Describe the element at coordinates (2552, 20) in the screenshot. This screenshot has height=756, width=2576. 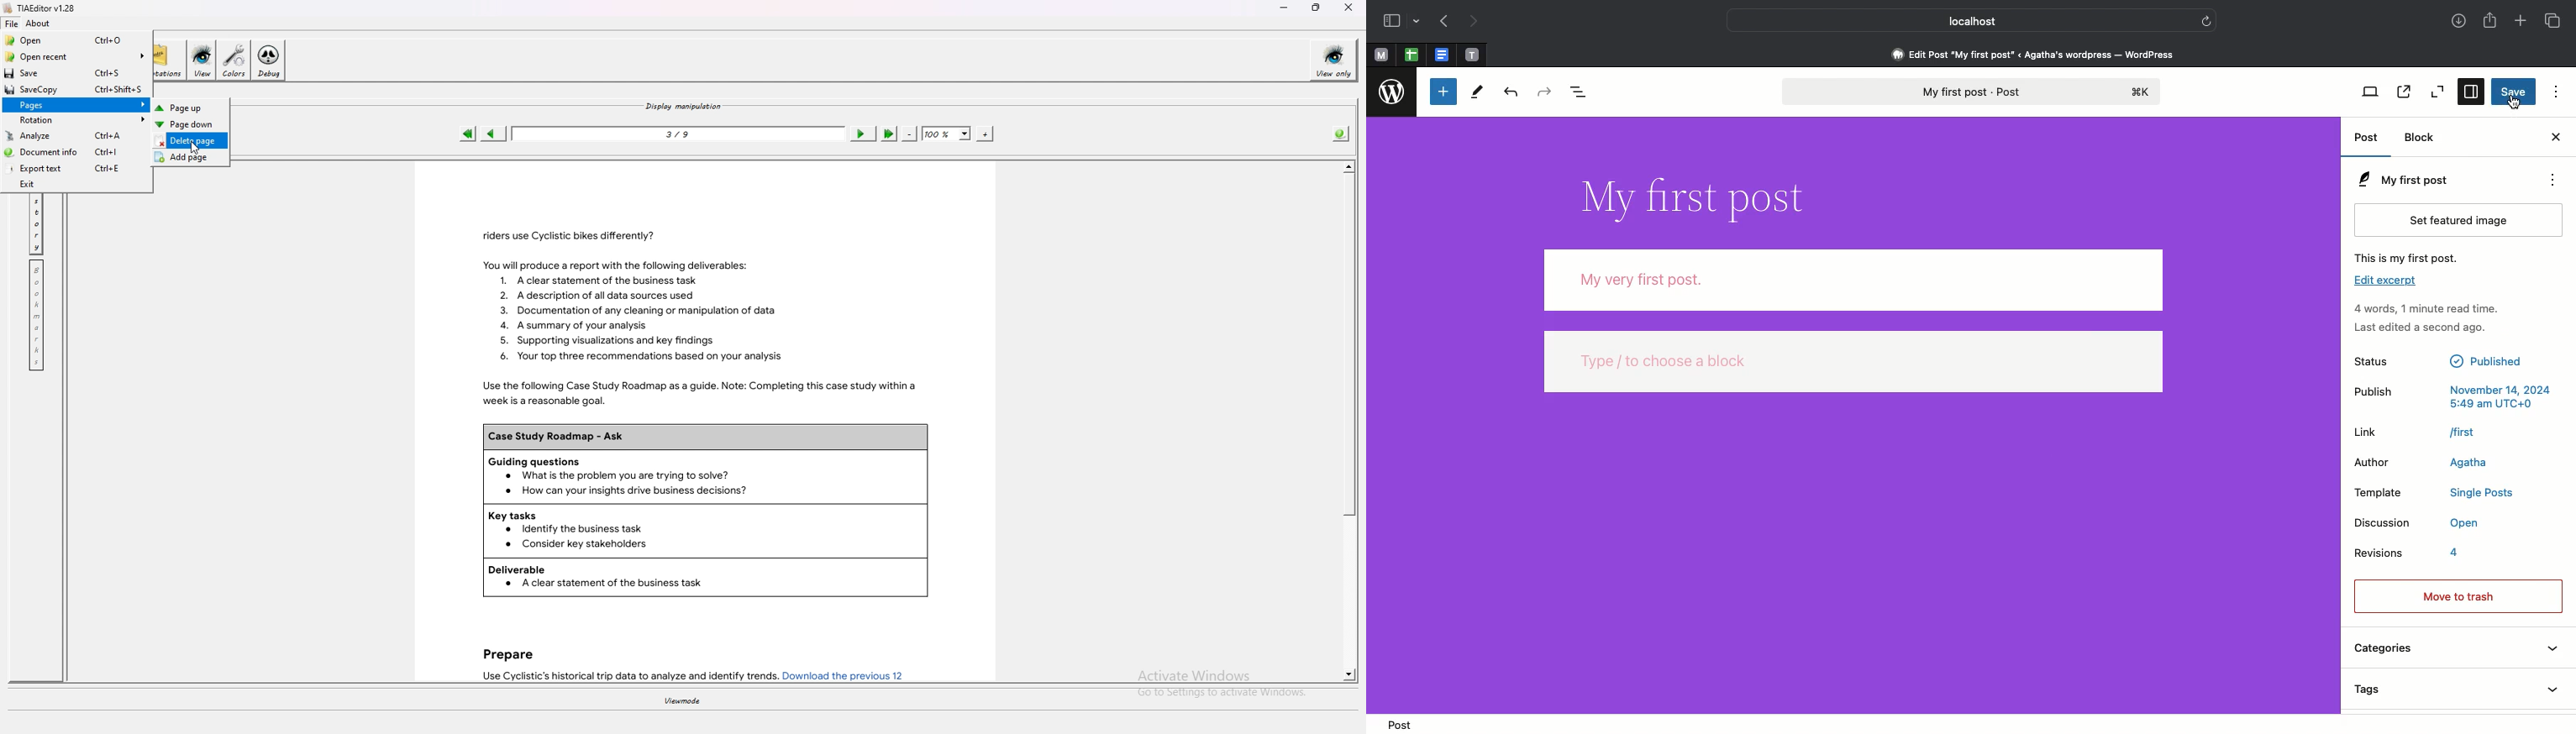
I see `Tabs` at that location.